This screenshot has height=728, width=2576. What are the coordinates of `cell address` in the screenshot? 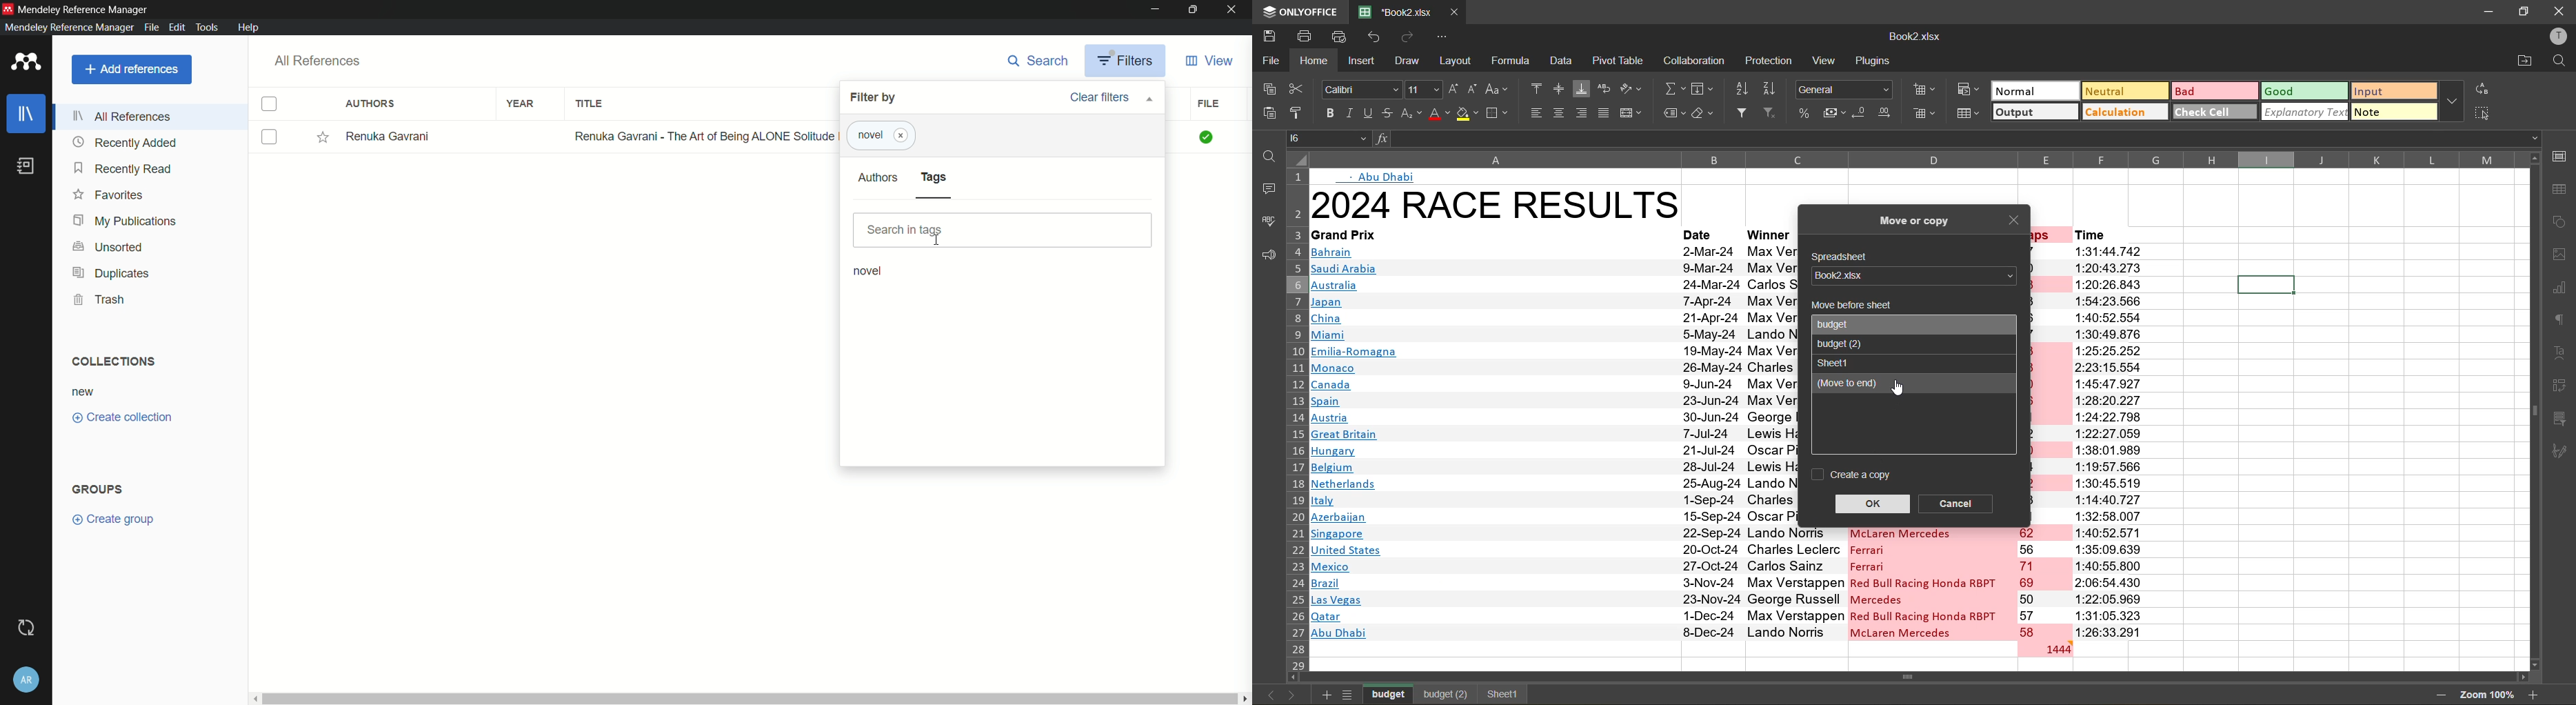 It's located at (1331, 137).